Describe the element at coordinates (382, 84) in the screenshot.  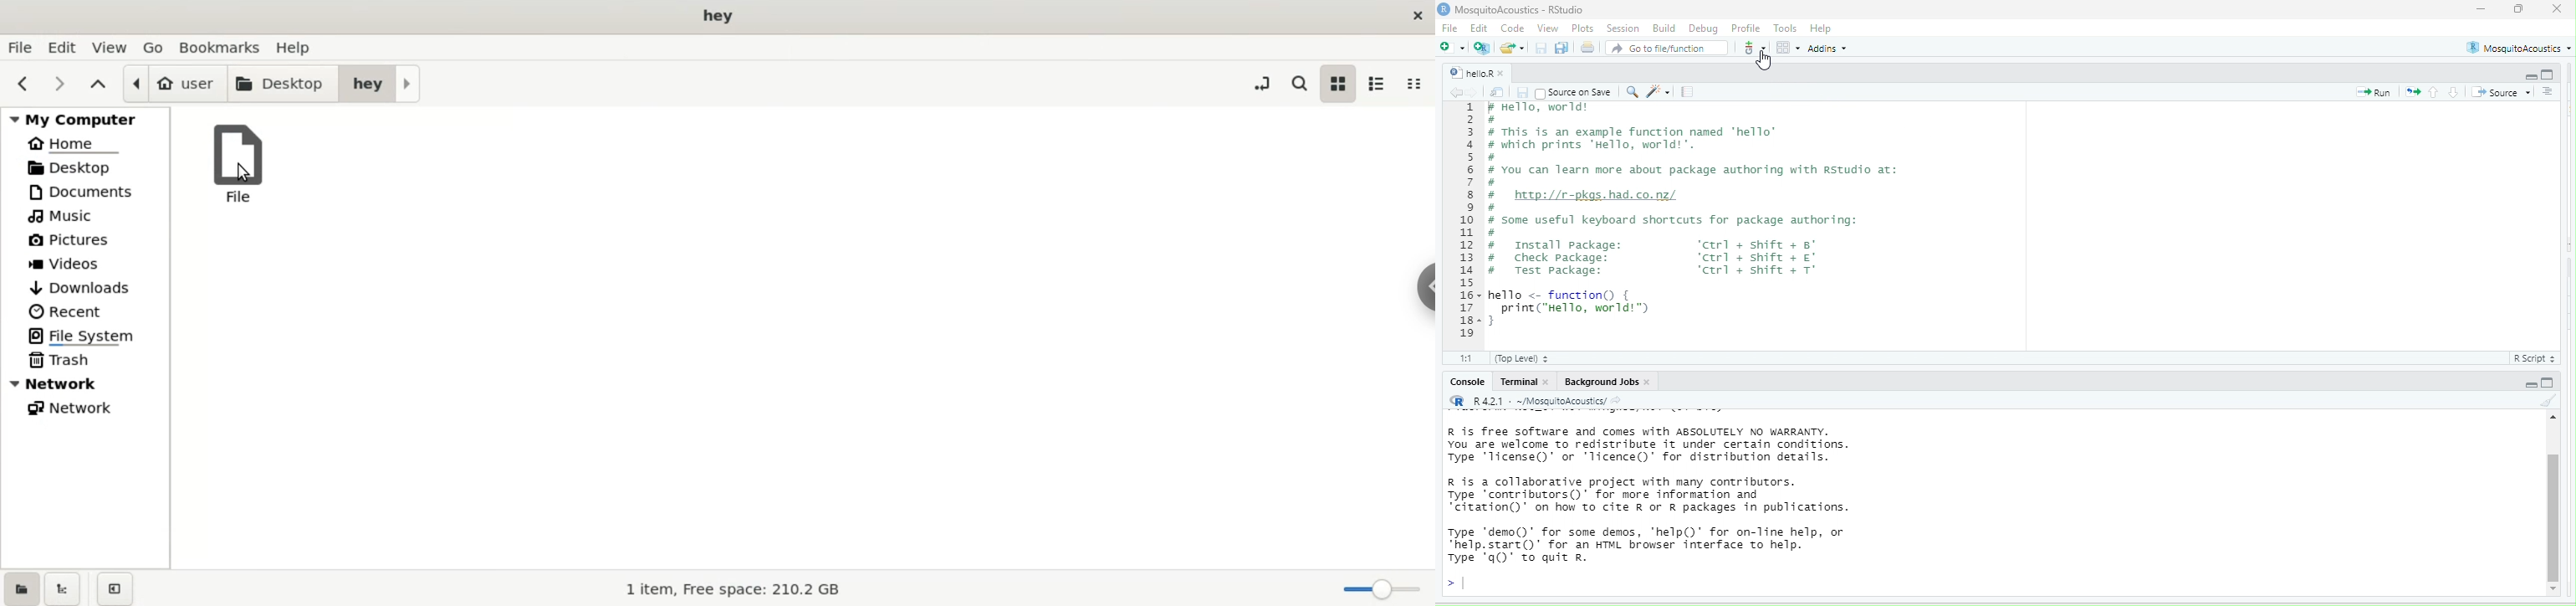
I see `hey` at that location.